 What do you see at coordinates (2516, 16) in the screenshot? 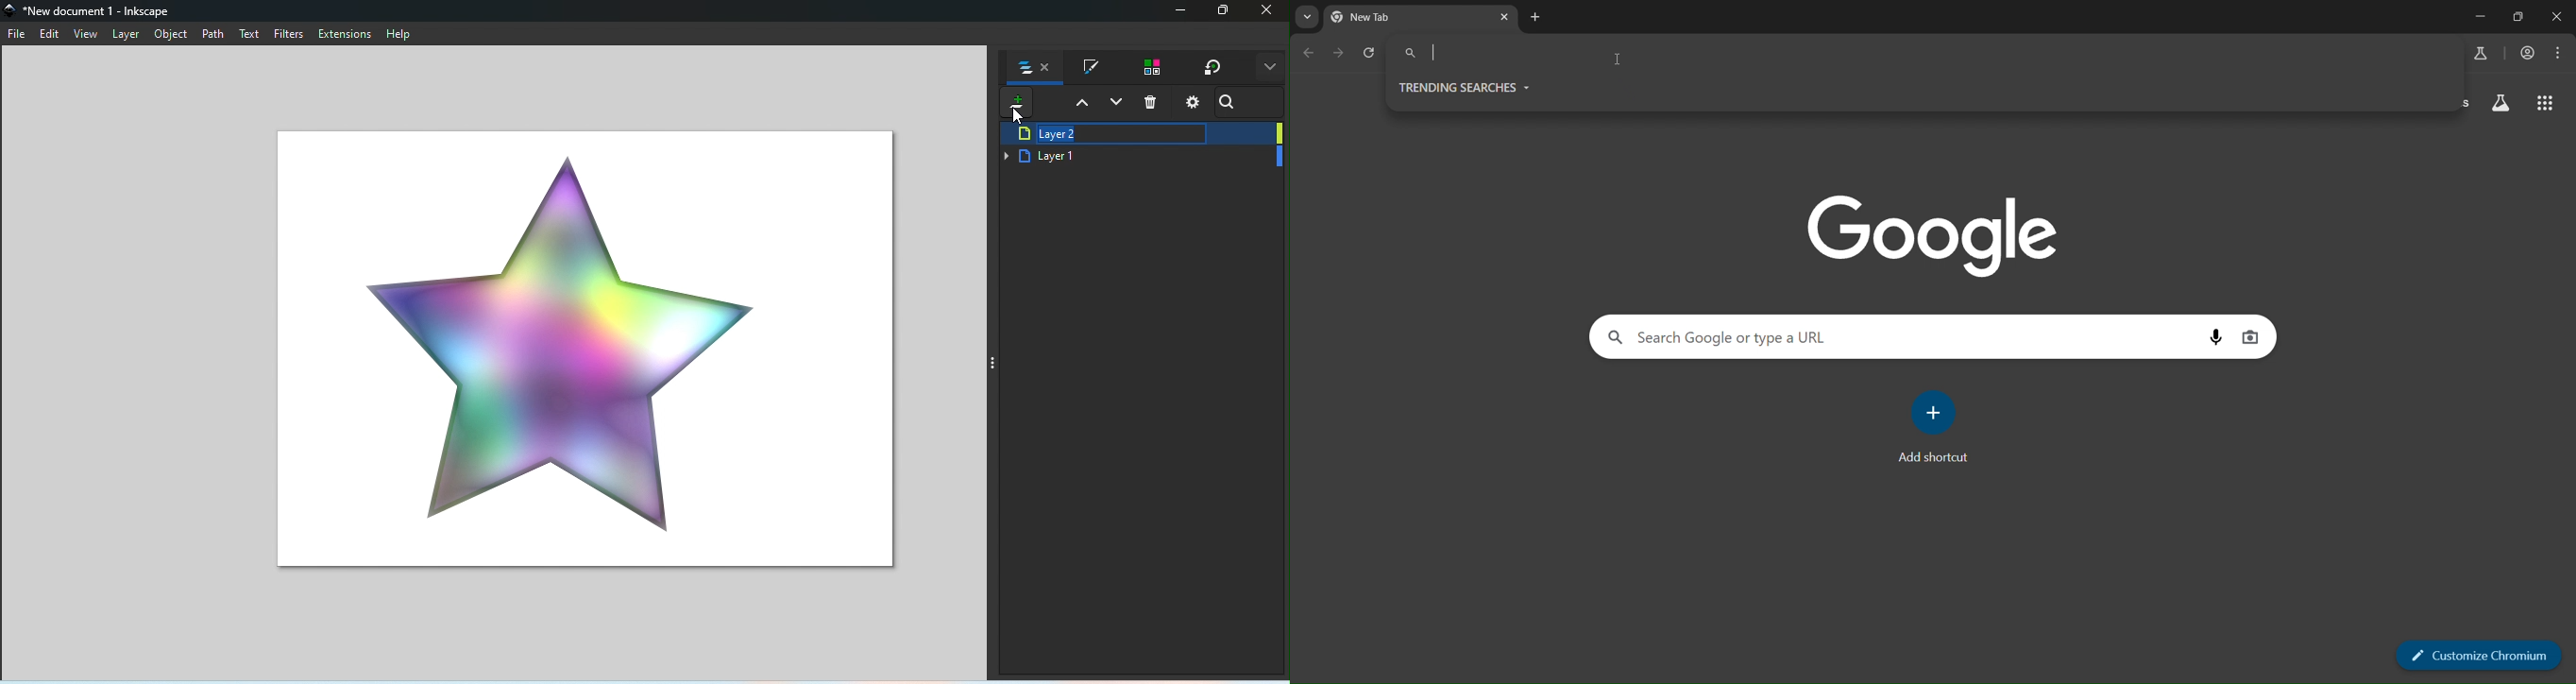
I see `maximize/restore` at bounding box center [2516, 16].